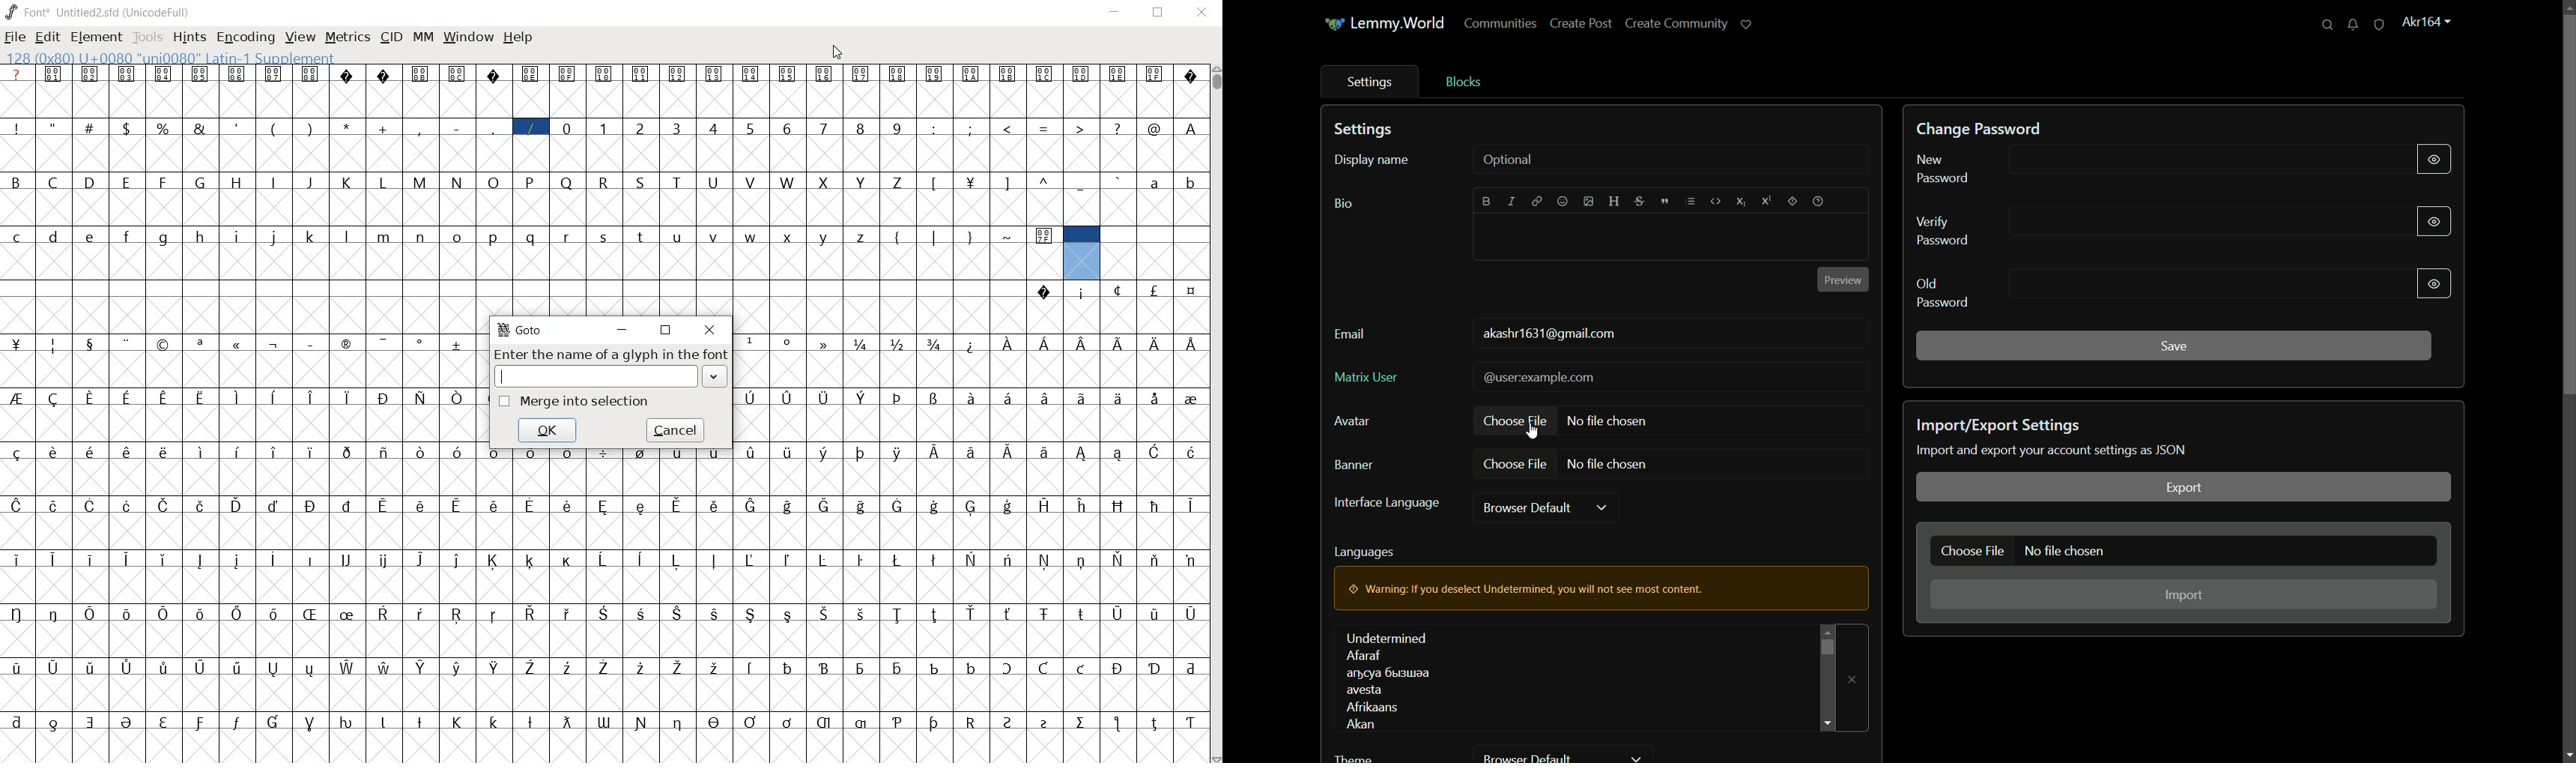 The image size is (2576, 784). Describe the element at coordinates (275, 453) in the screenshot. I see `Symbol` at that location.